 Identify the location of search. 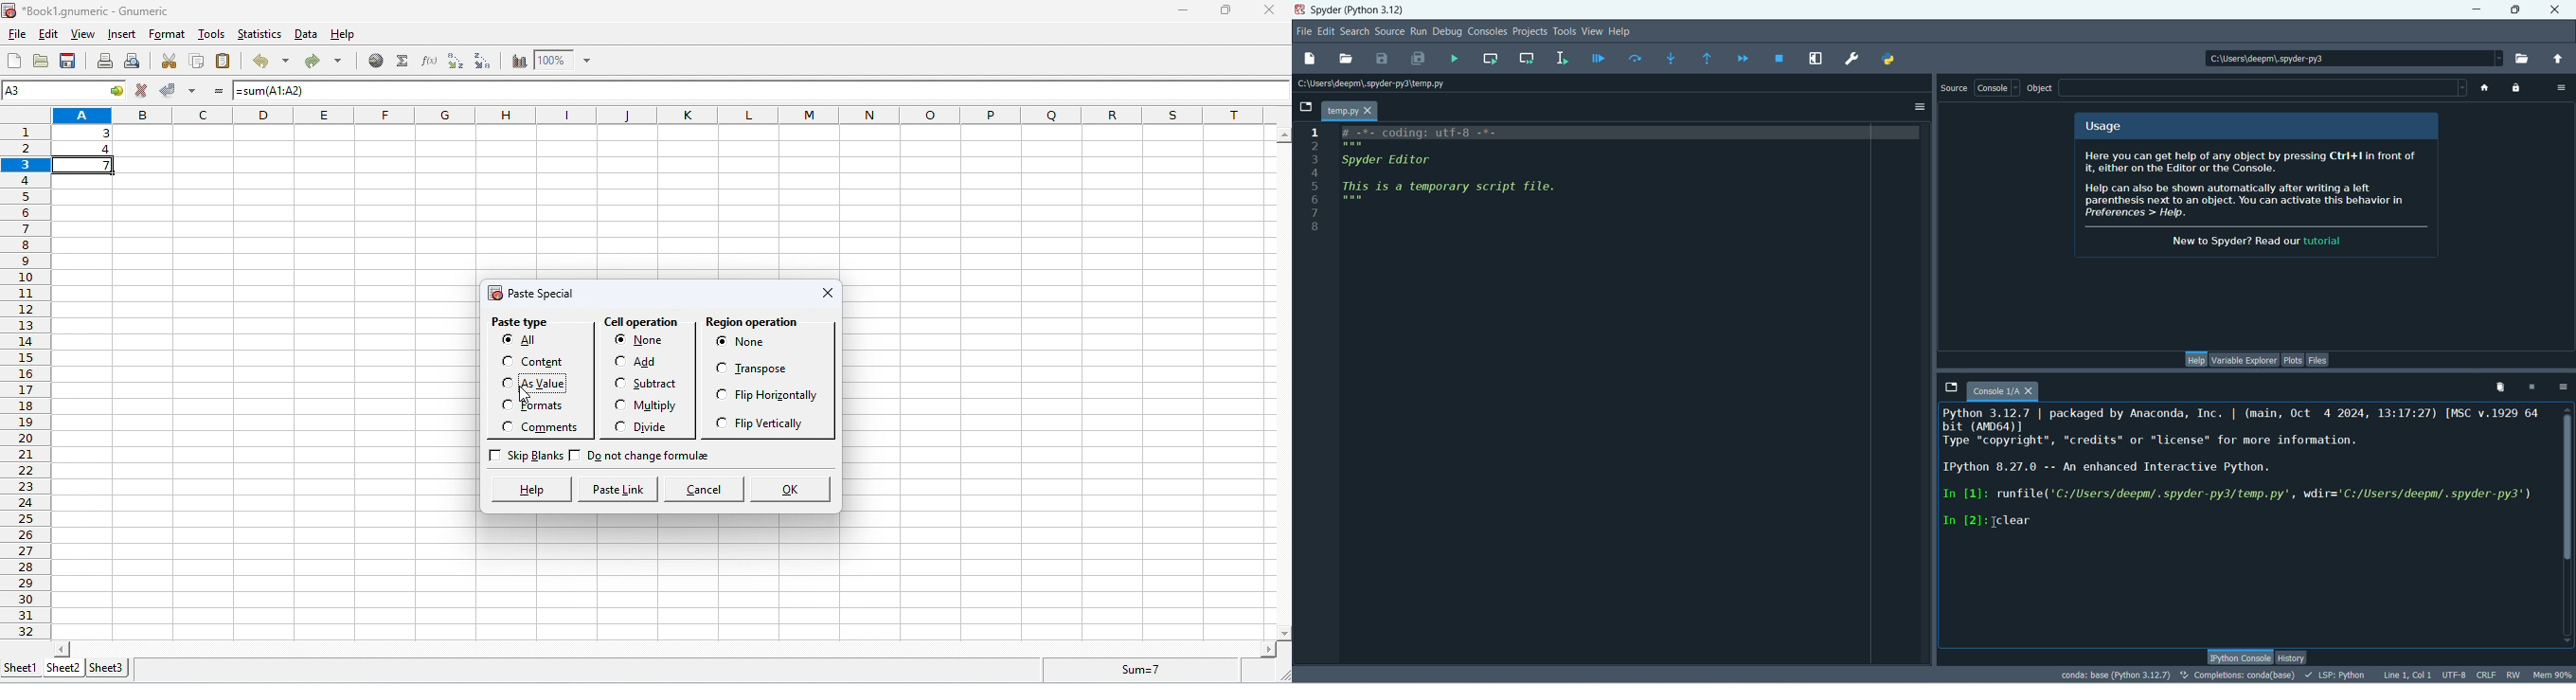
(1354, 32).